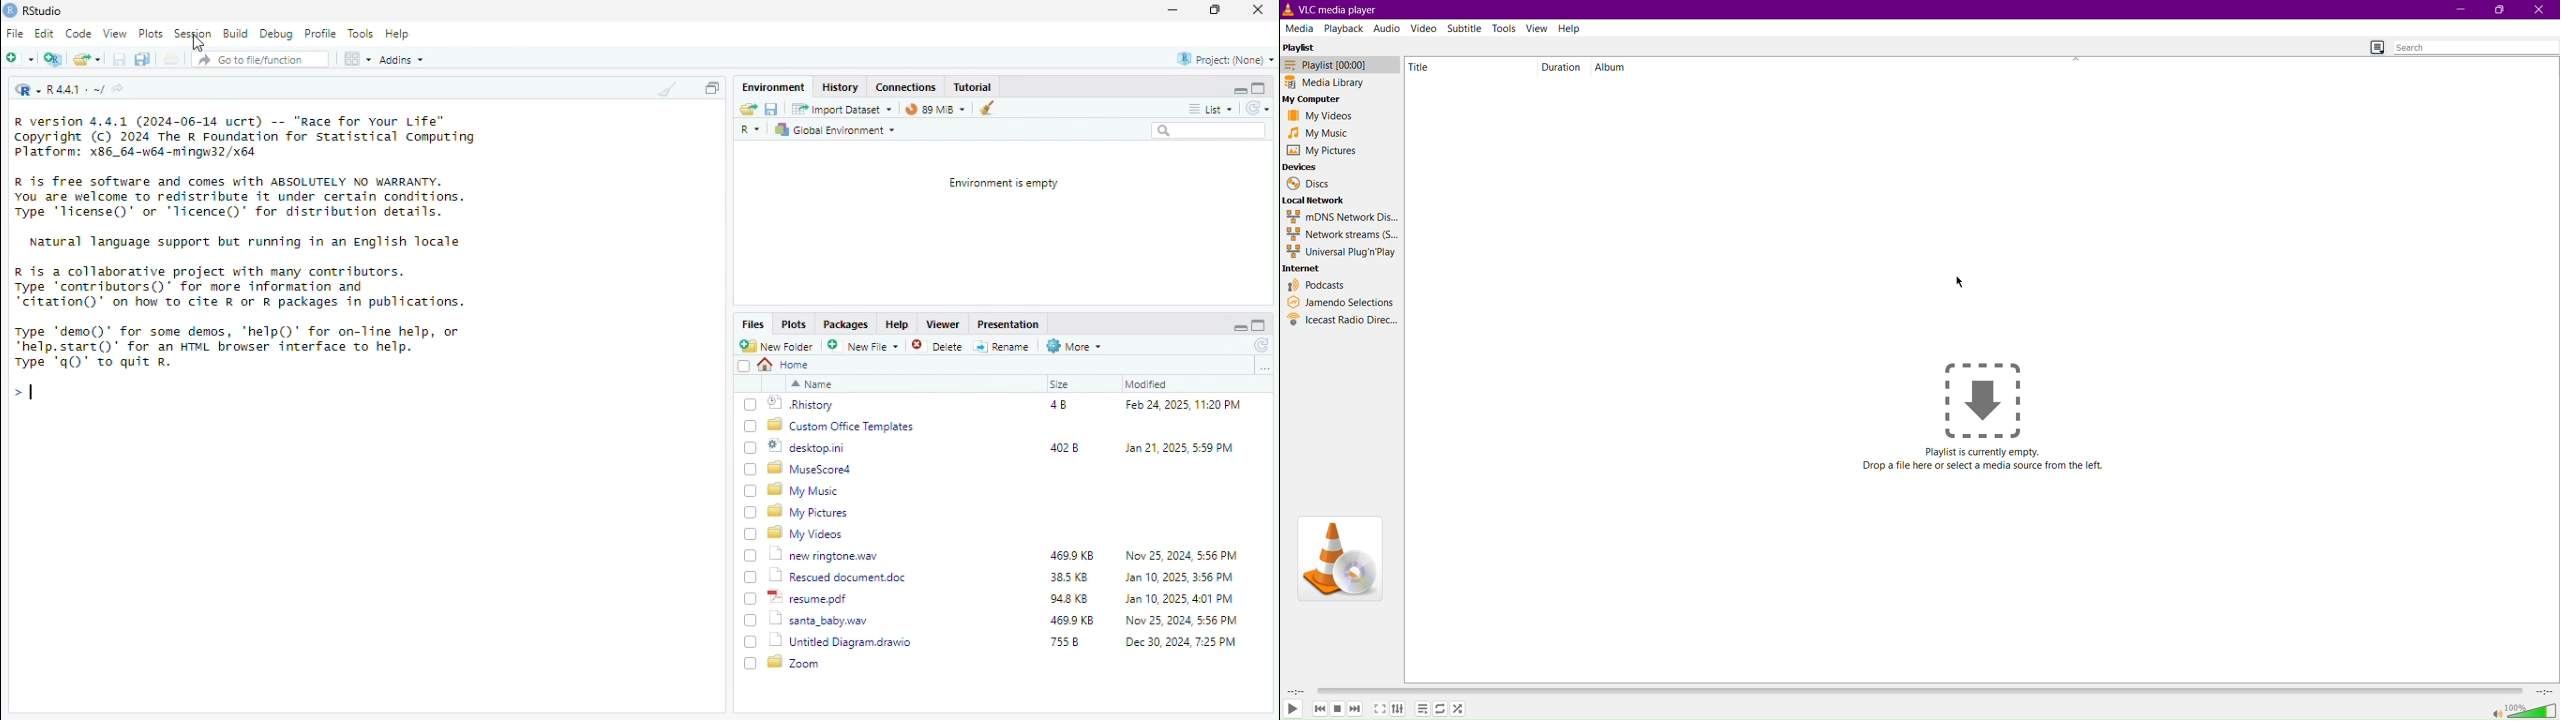  What do you see at coordinates (843, 426) in the screenshot?
I see `Custom Office Templates` at bounding box center [843, 426].